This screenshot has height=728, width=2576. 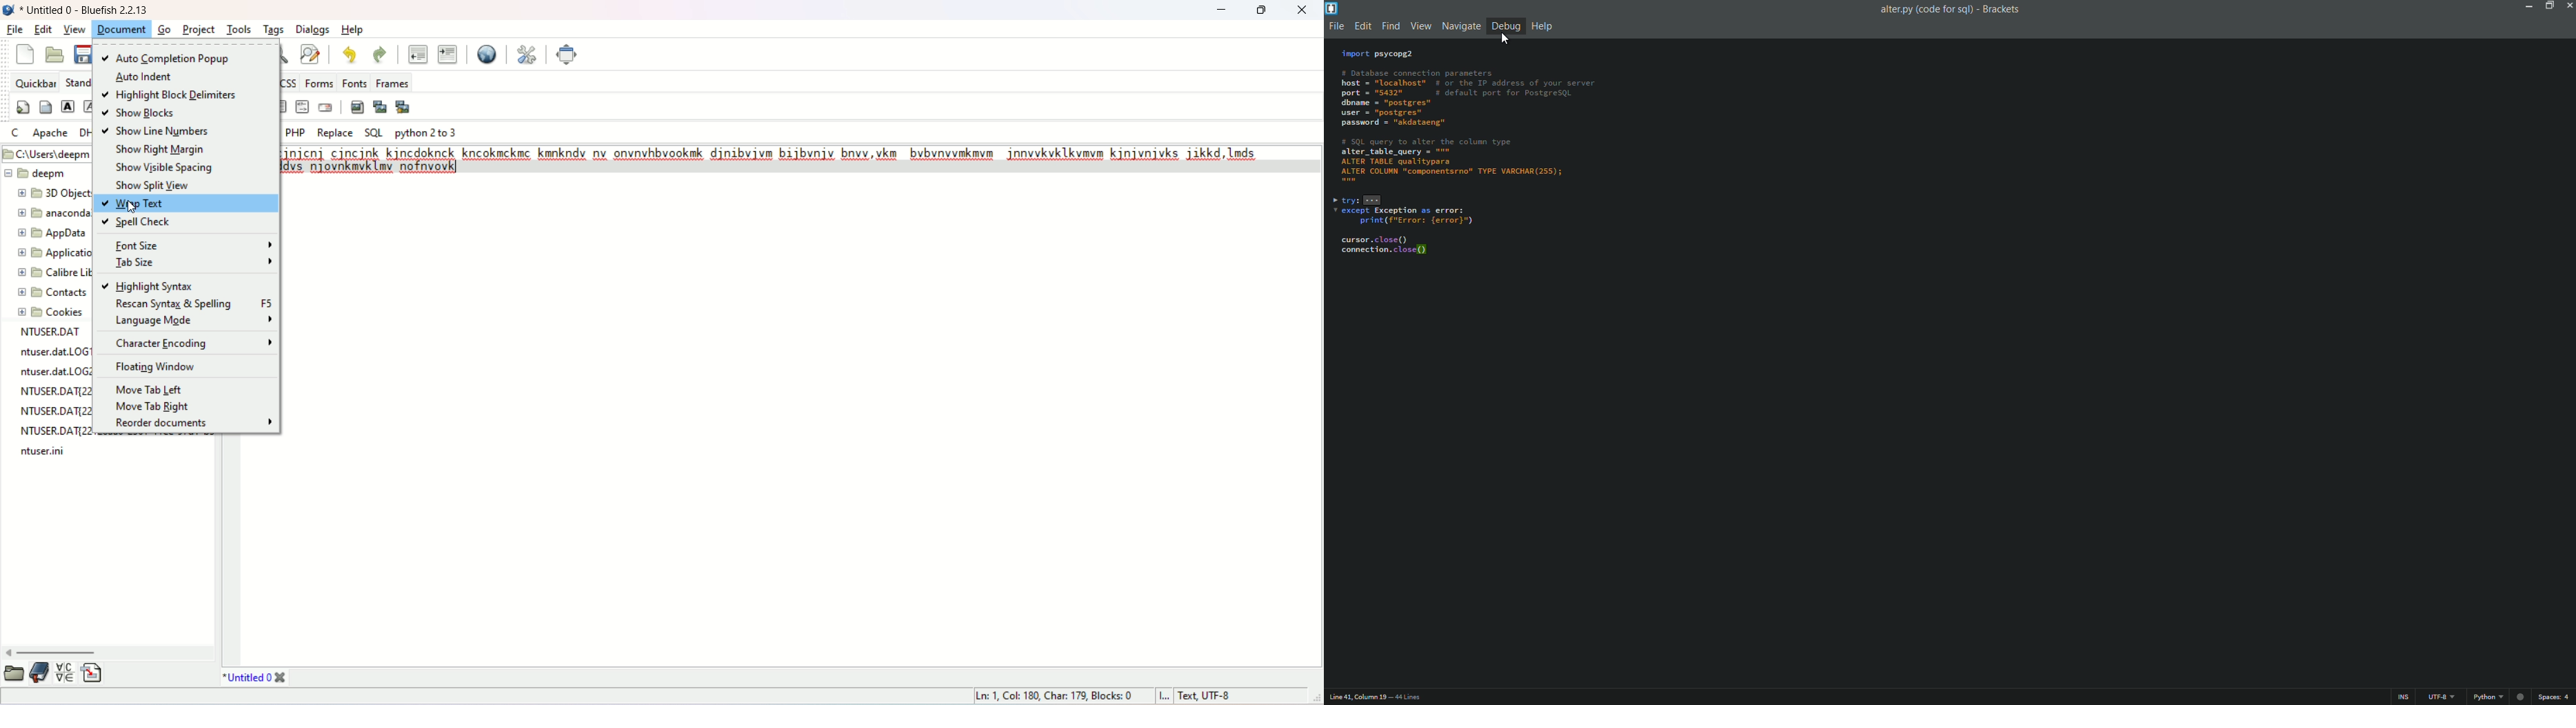 What do you see at coordinates (2549, 7) in the screenshot?
I see `maximize` at bounding box center [2549, 7].